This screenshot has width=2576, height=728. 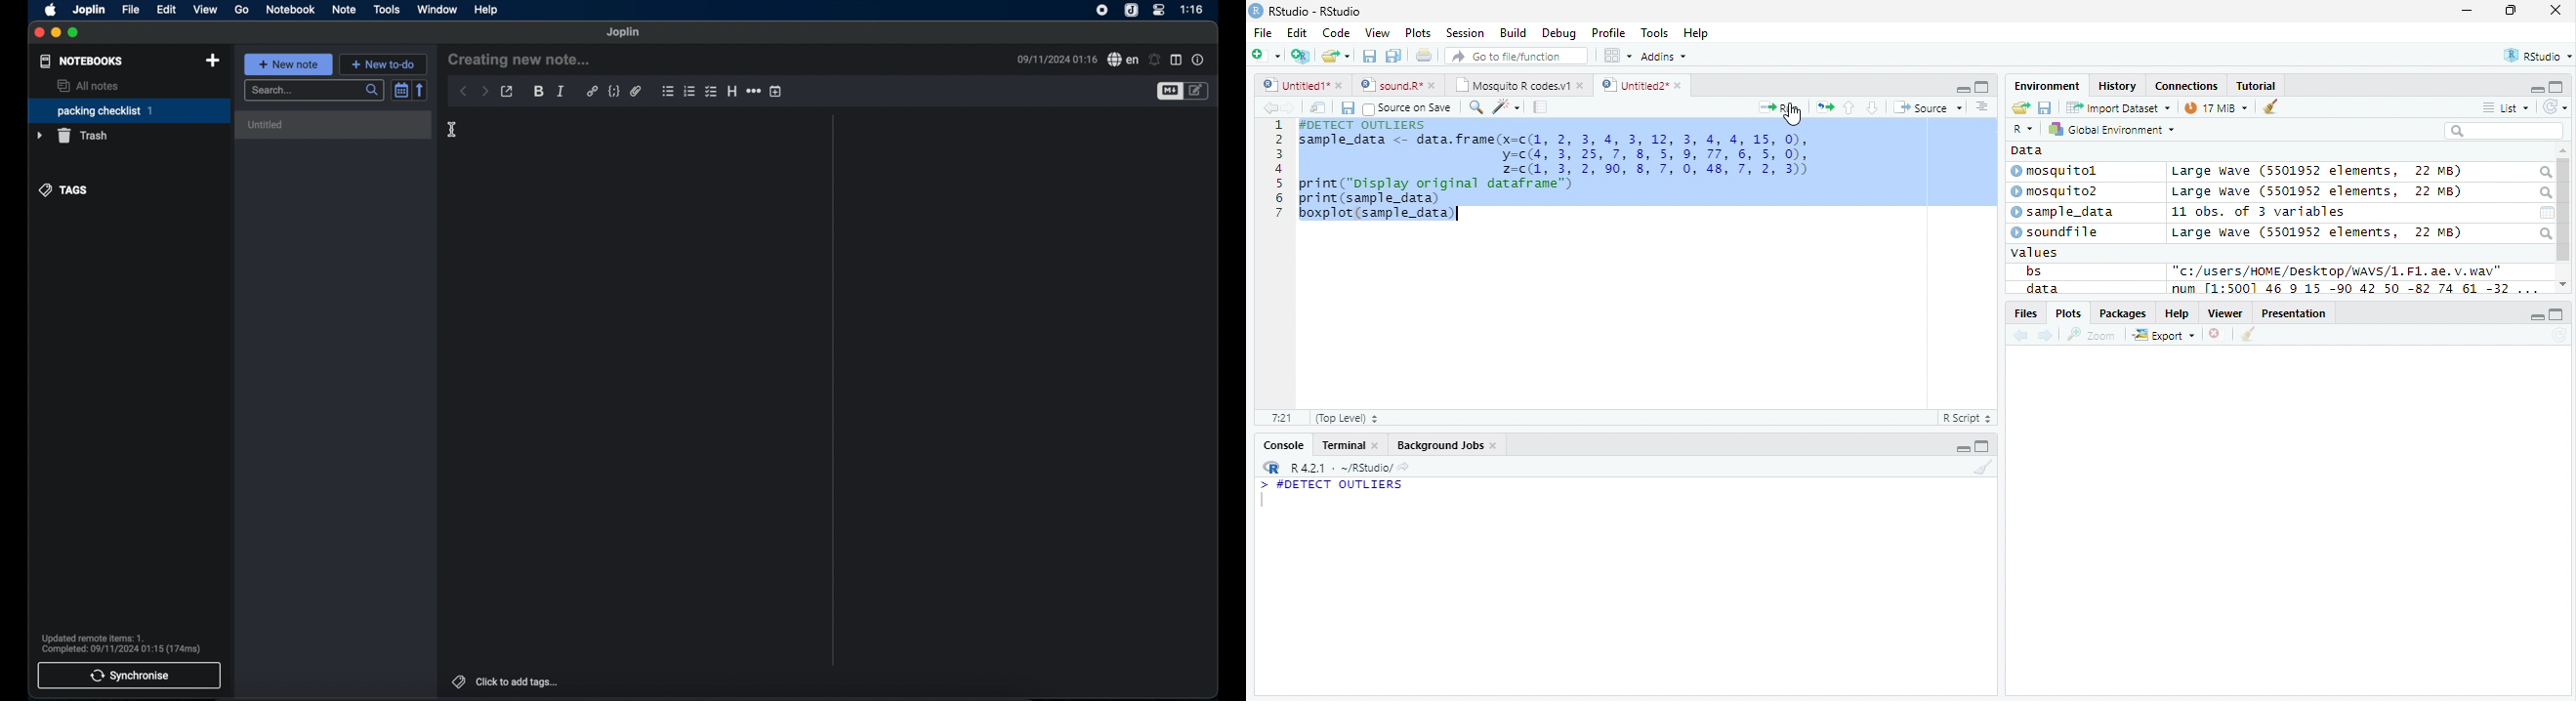 What do you see at coordinates (1654, 34) in the screenshot?
I see `Tools` at bounding box center [1654, 34].